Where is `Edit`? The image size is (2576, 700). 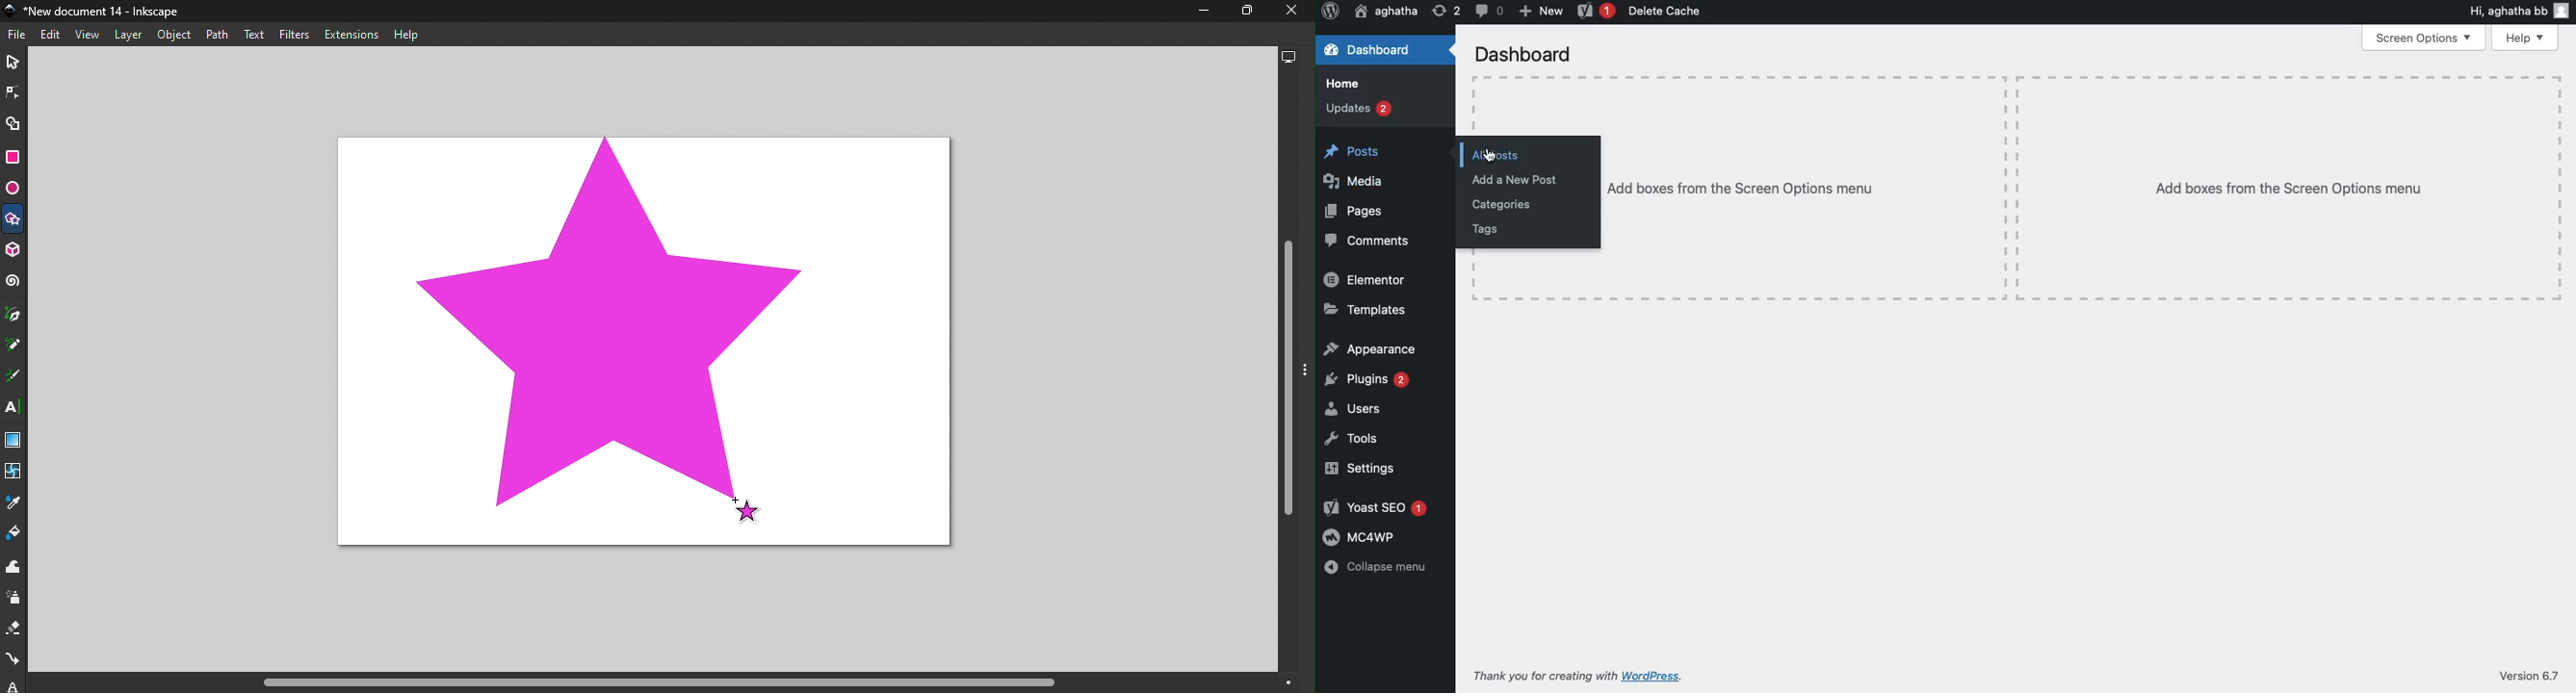
Edit is located at coordinates (53, 35).